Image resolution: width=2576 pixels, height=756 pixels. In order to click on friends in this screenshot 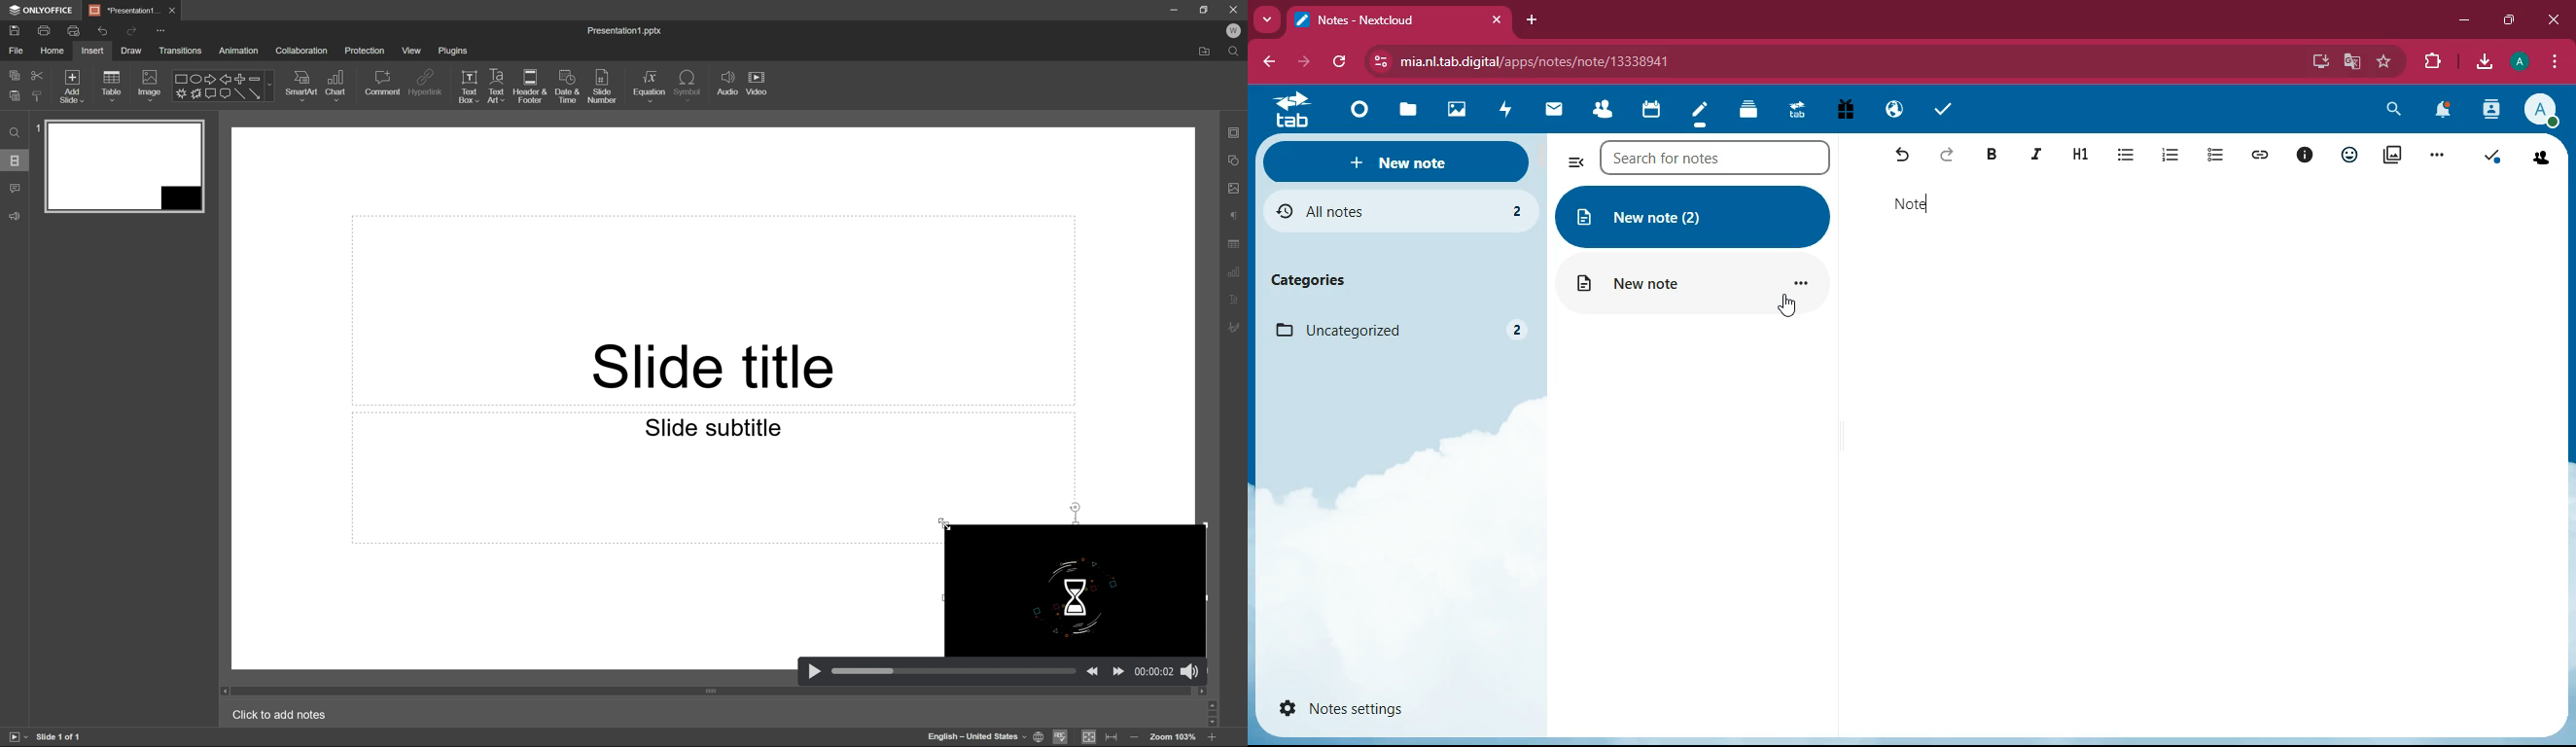, I will do `click(2536, 158)`.